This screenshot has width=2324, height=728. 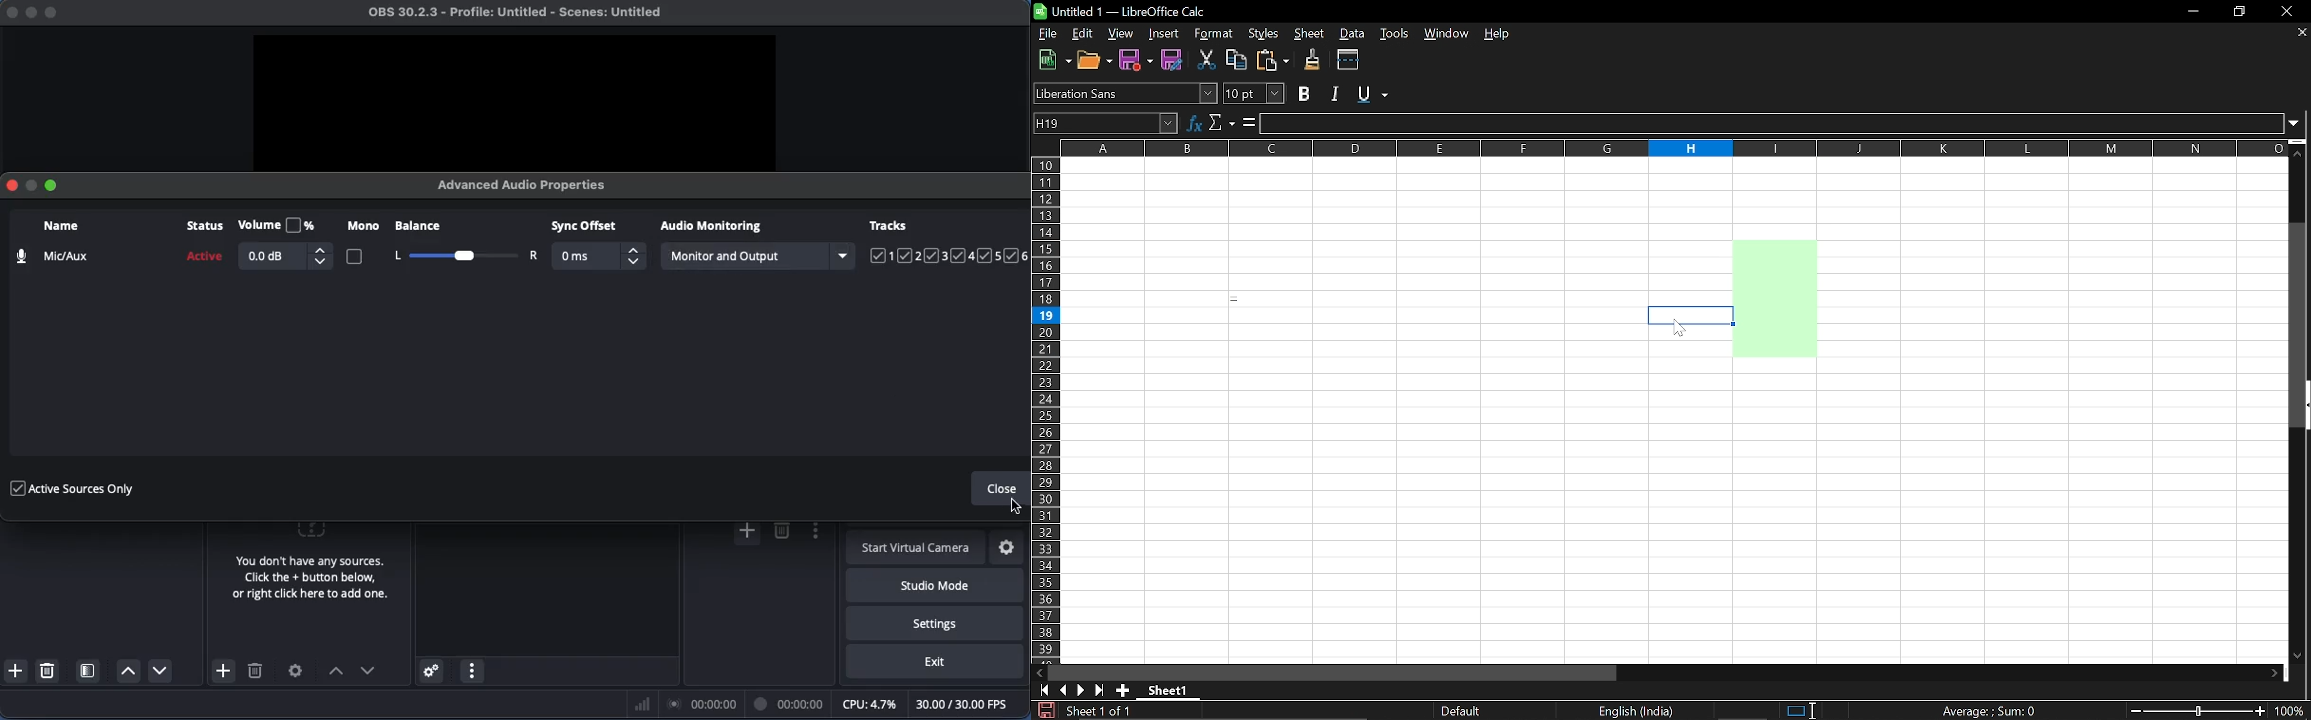 I want to click on Move left, so click(x=1039, y=672).